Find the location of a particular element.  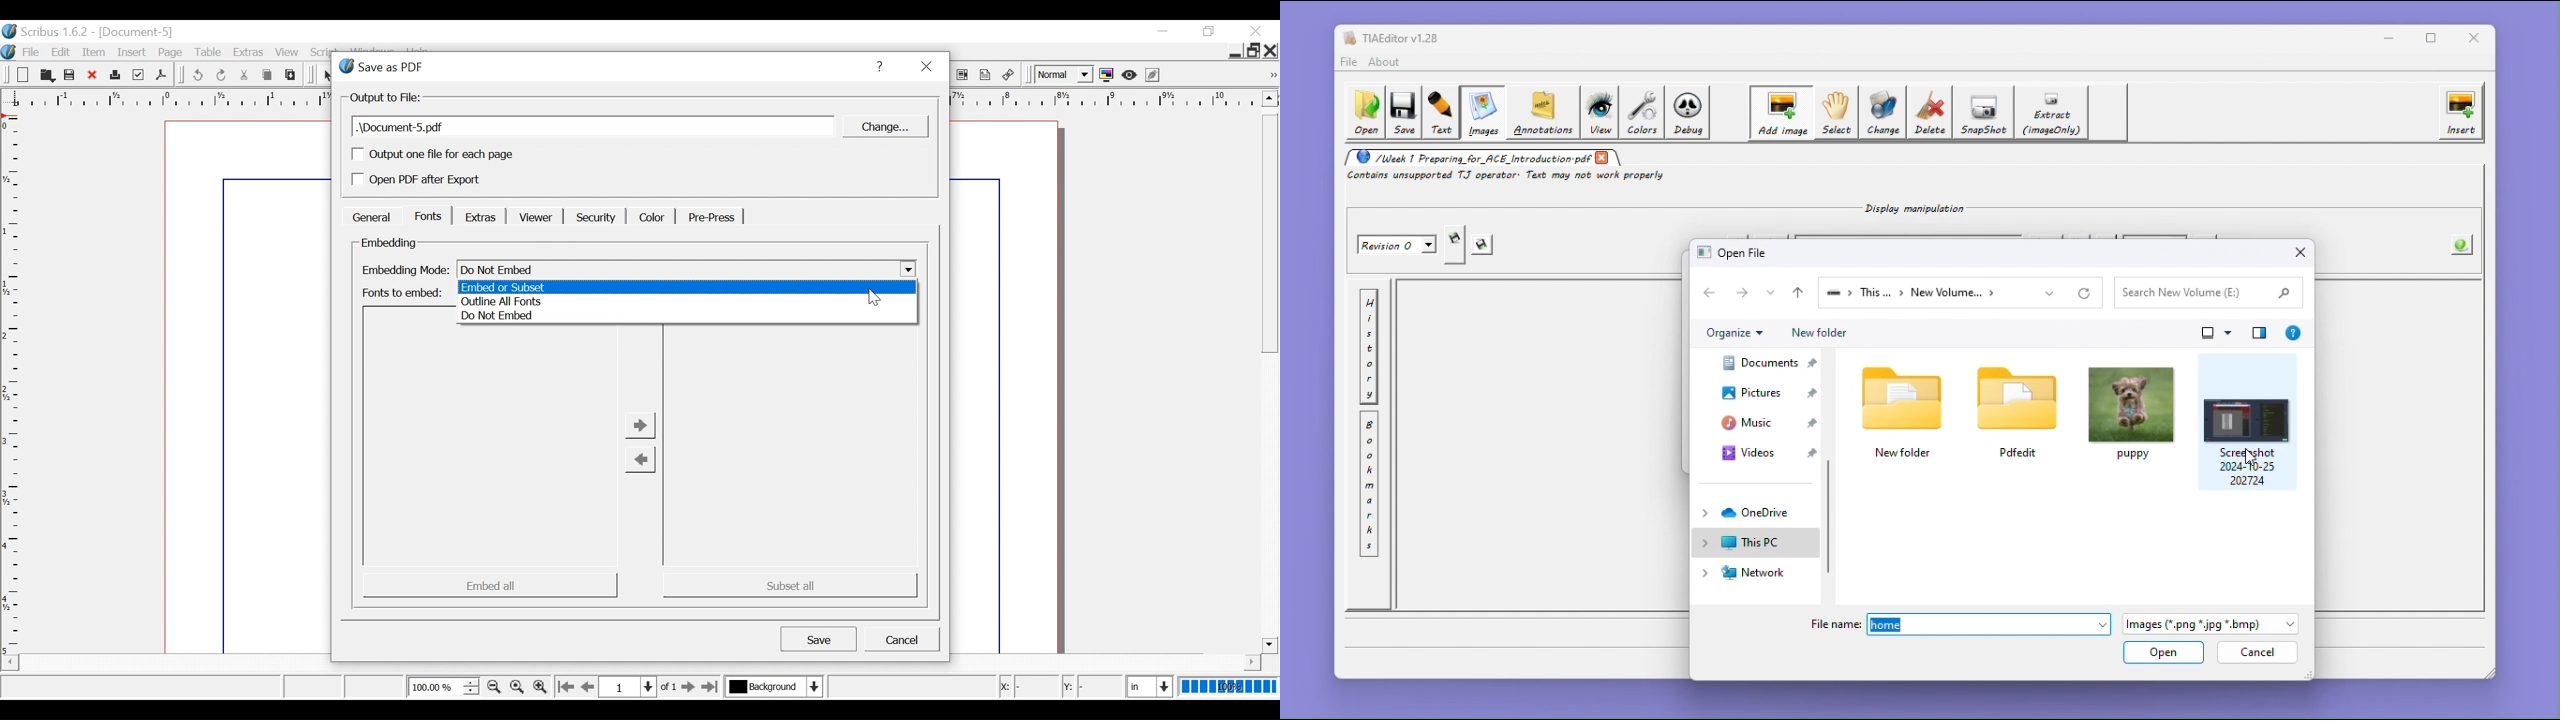

Preview mode is located at coordinates (1131, 75).